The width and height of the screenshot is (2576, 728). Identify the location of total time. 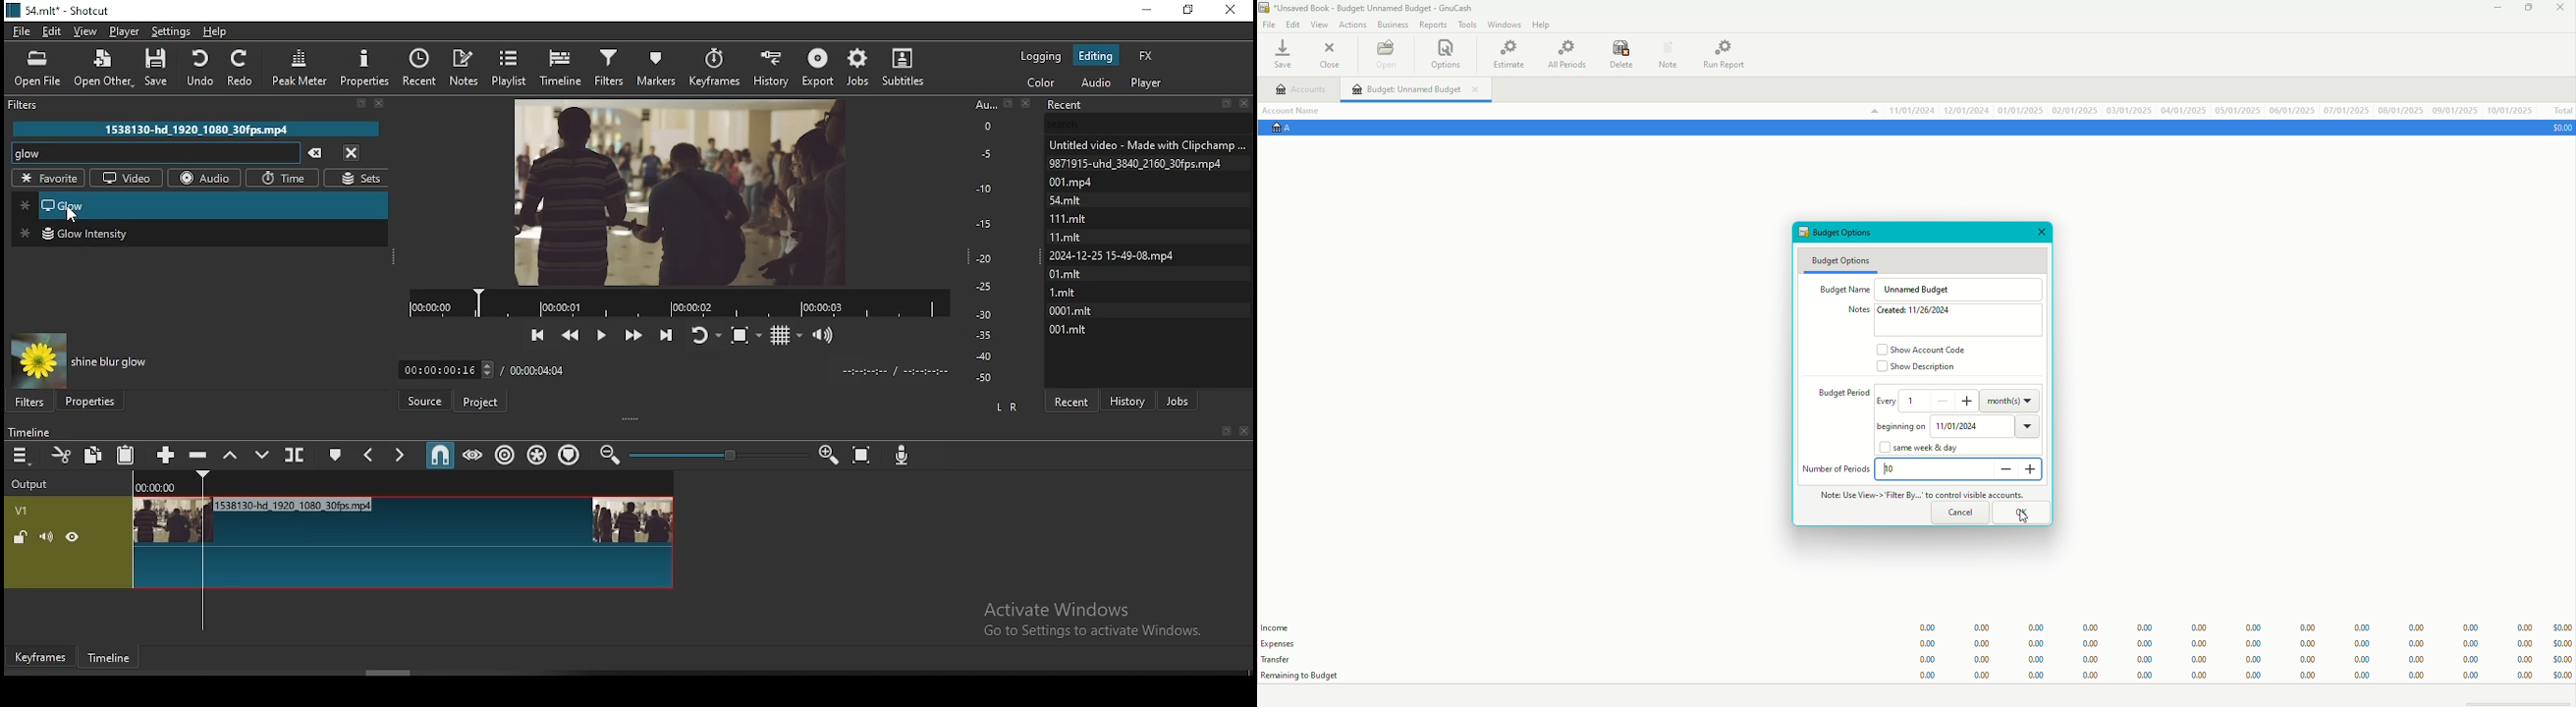
(538, 369).